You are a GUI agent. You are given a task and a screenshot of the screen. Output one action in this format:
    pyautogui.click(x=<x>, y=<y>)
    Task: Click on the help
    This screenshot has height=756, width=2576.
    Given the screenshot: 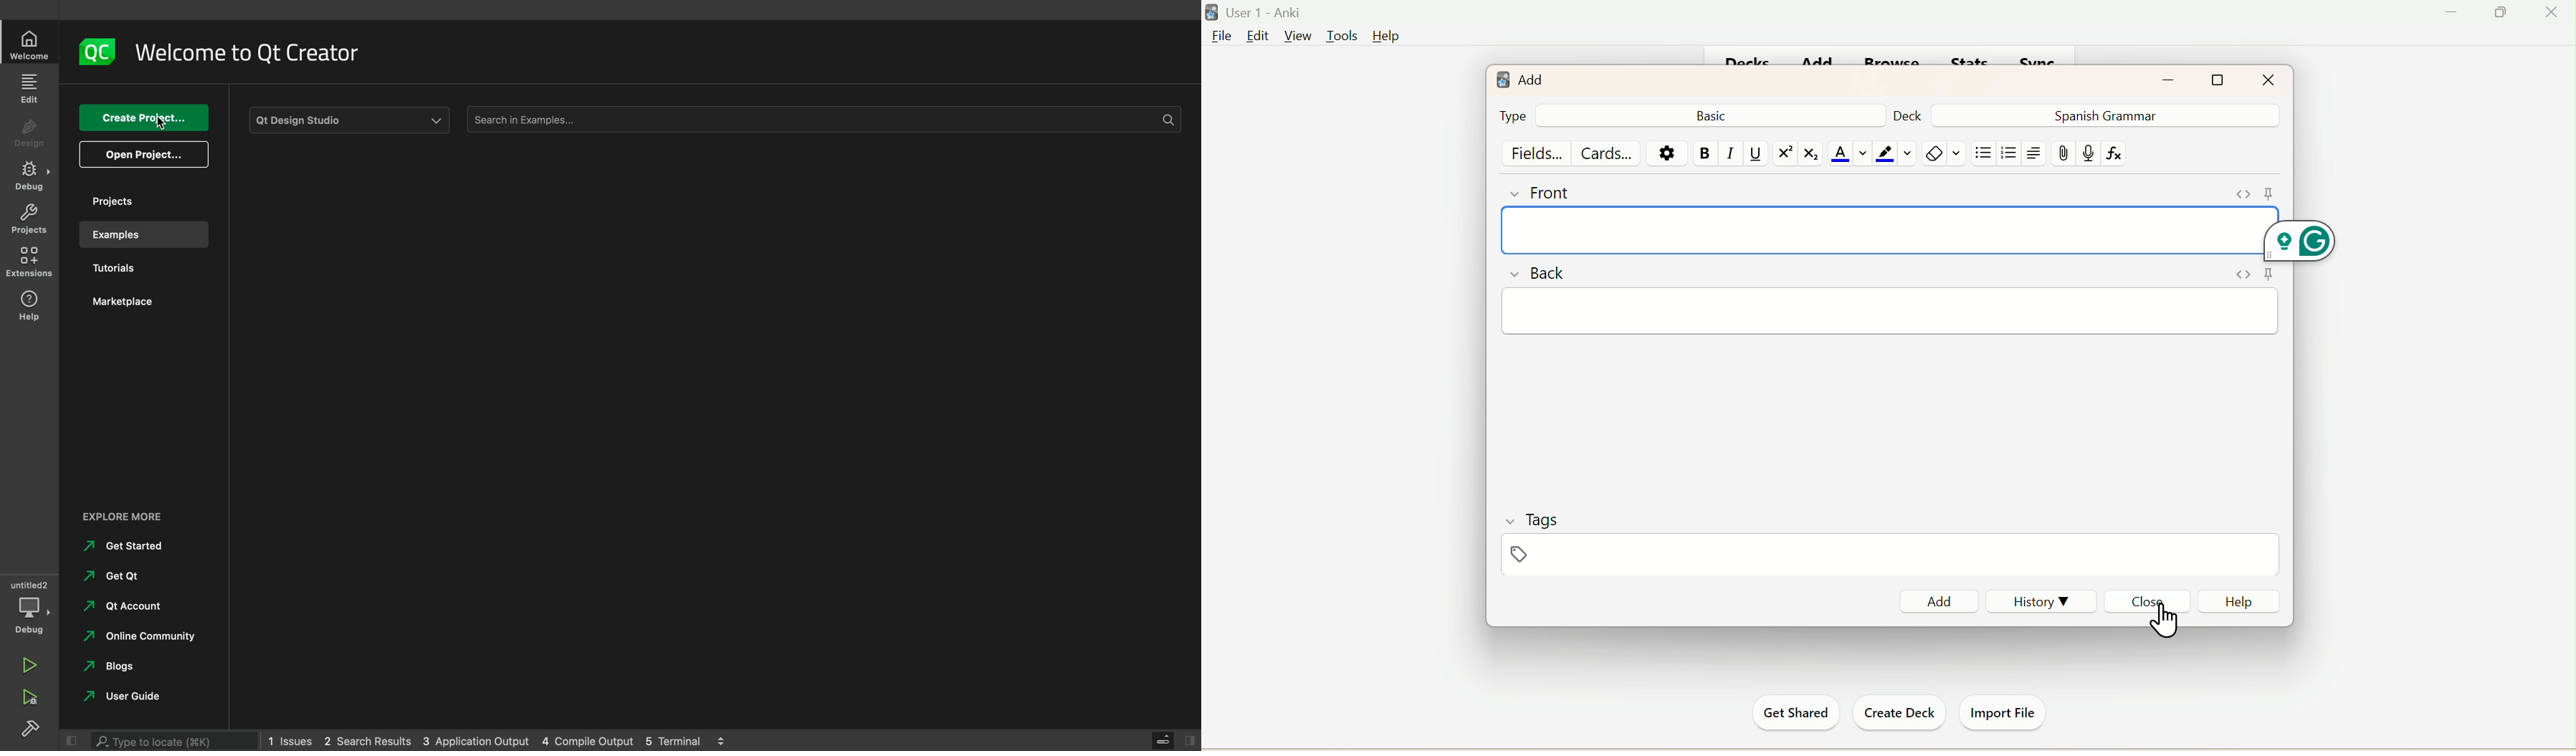 What is the action you would take?
    pyautogui.click(x=30, y=305)
    